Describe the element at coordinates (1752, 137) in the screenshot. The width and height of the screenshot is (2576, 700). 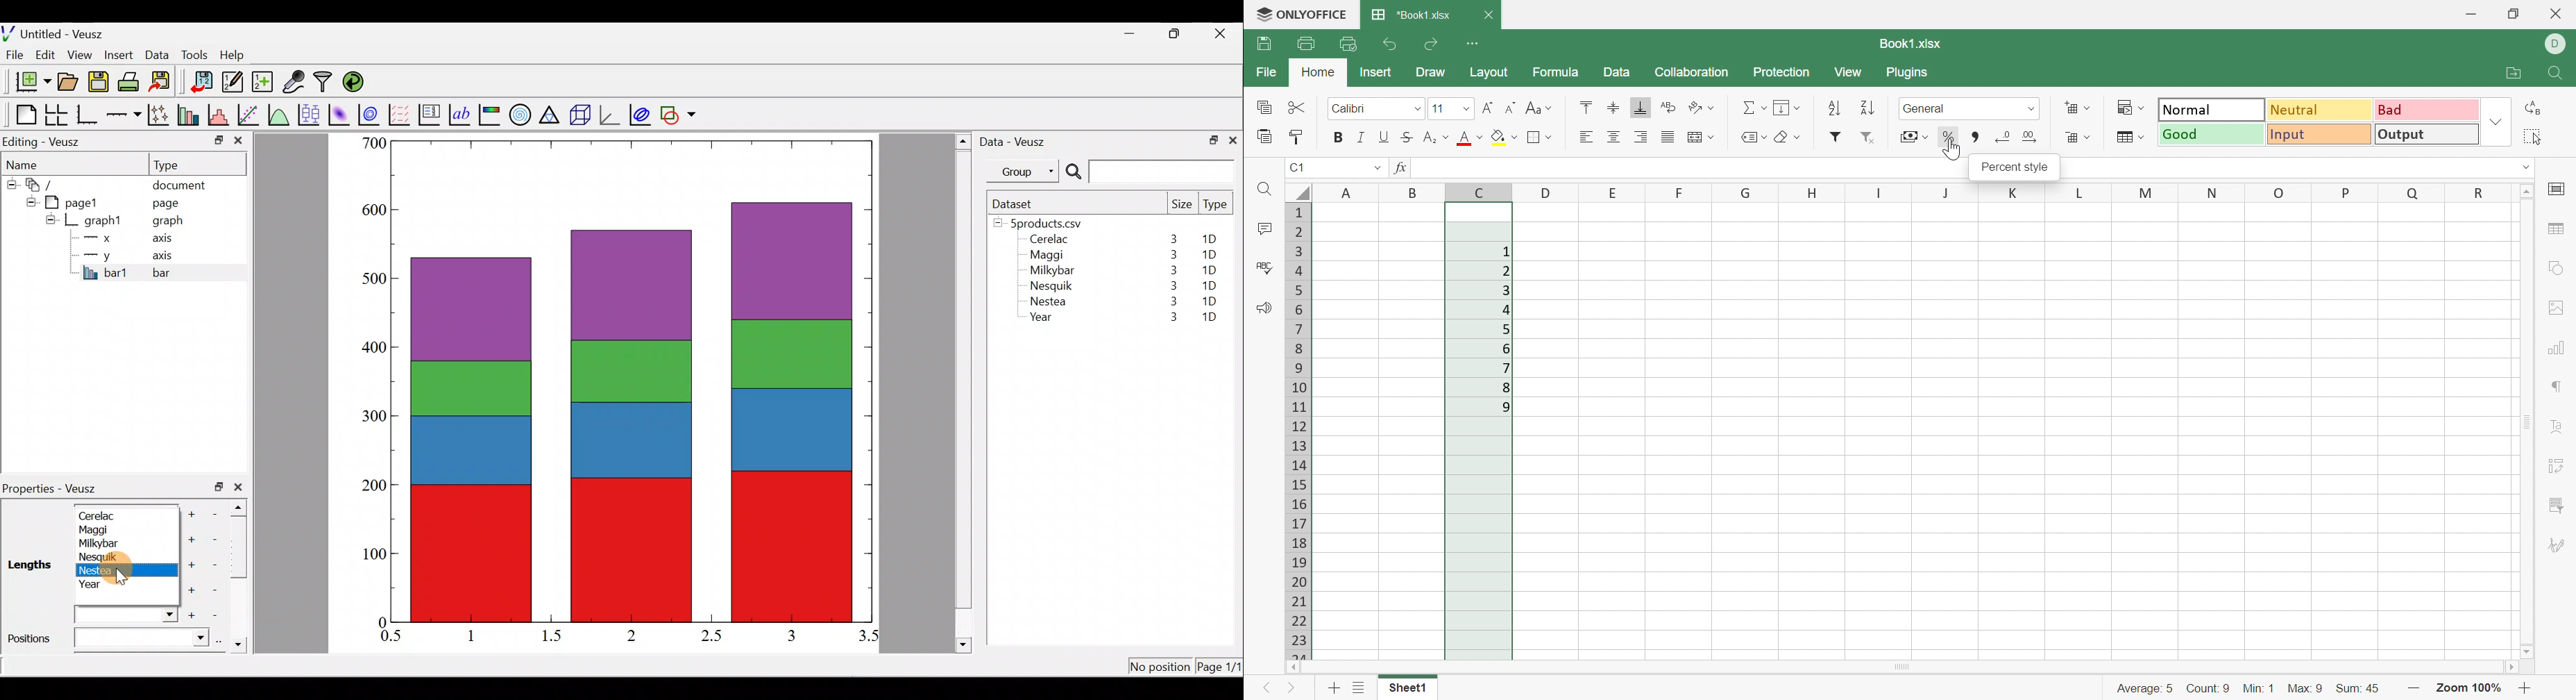
I see `Named ranges` at that location.